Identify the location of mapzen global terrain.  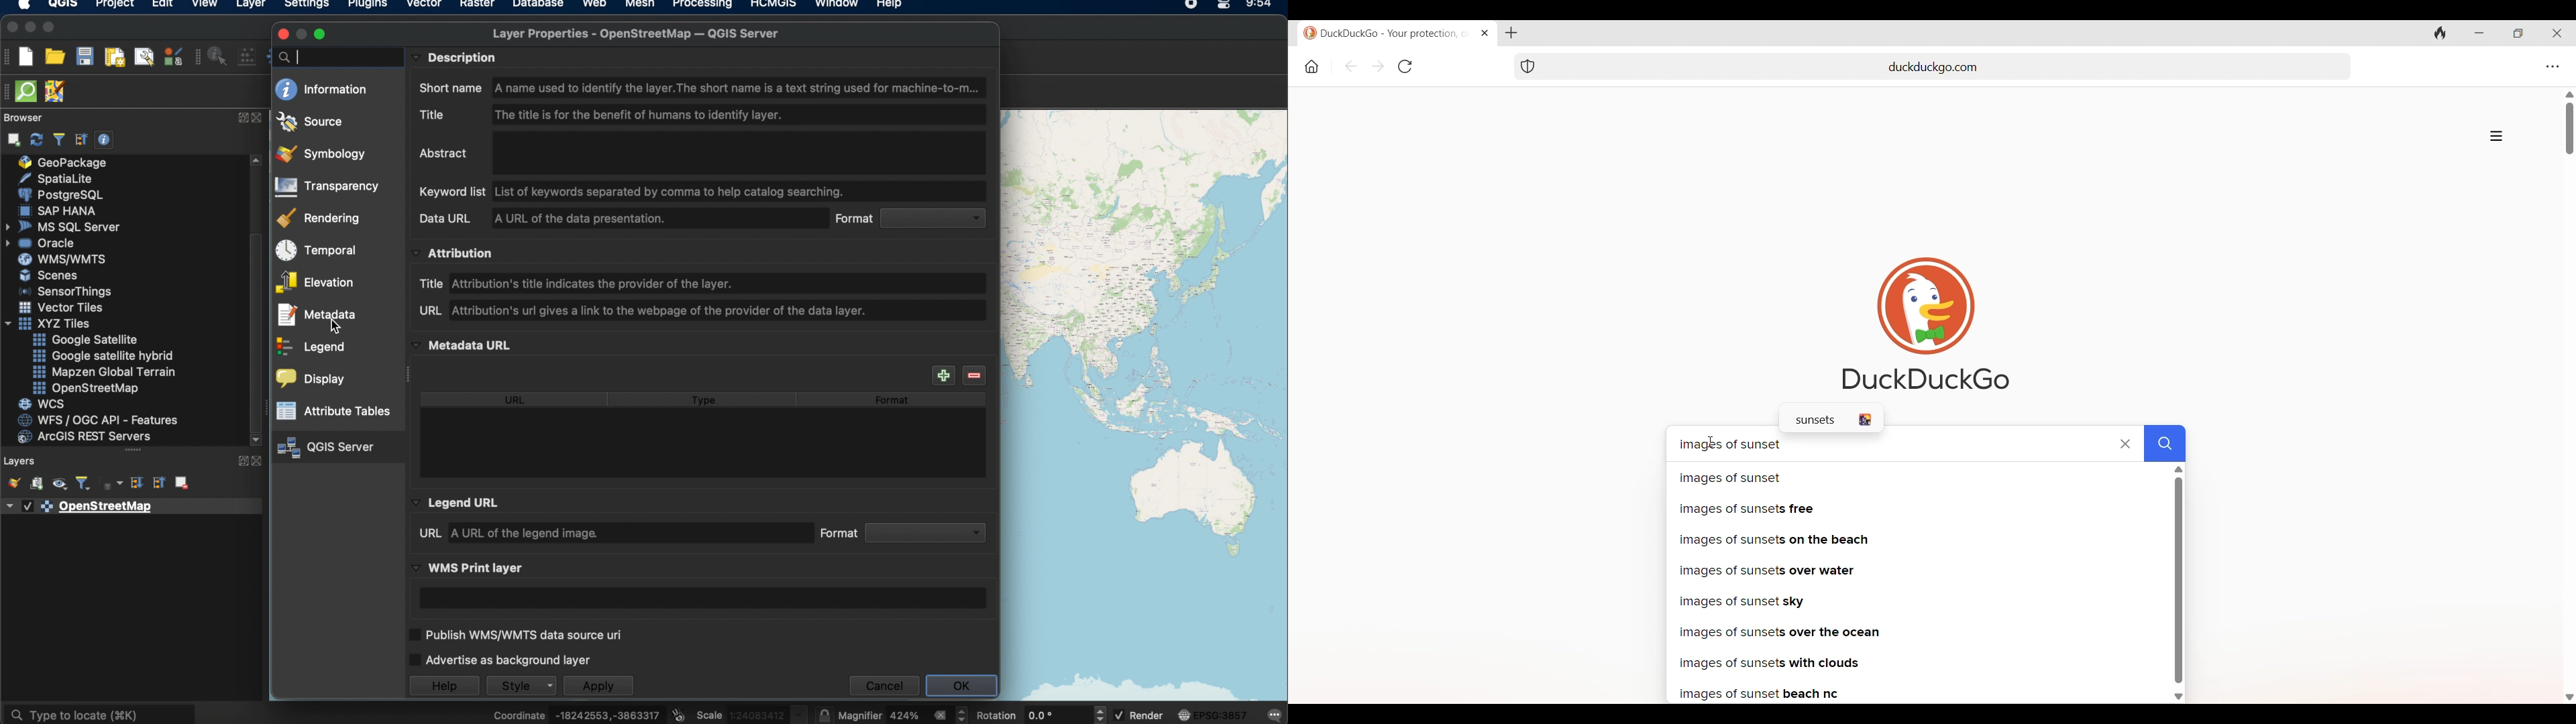
(103, 372).